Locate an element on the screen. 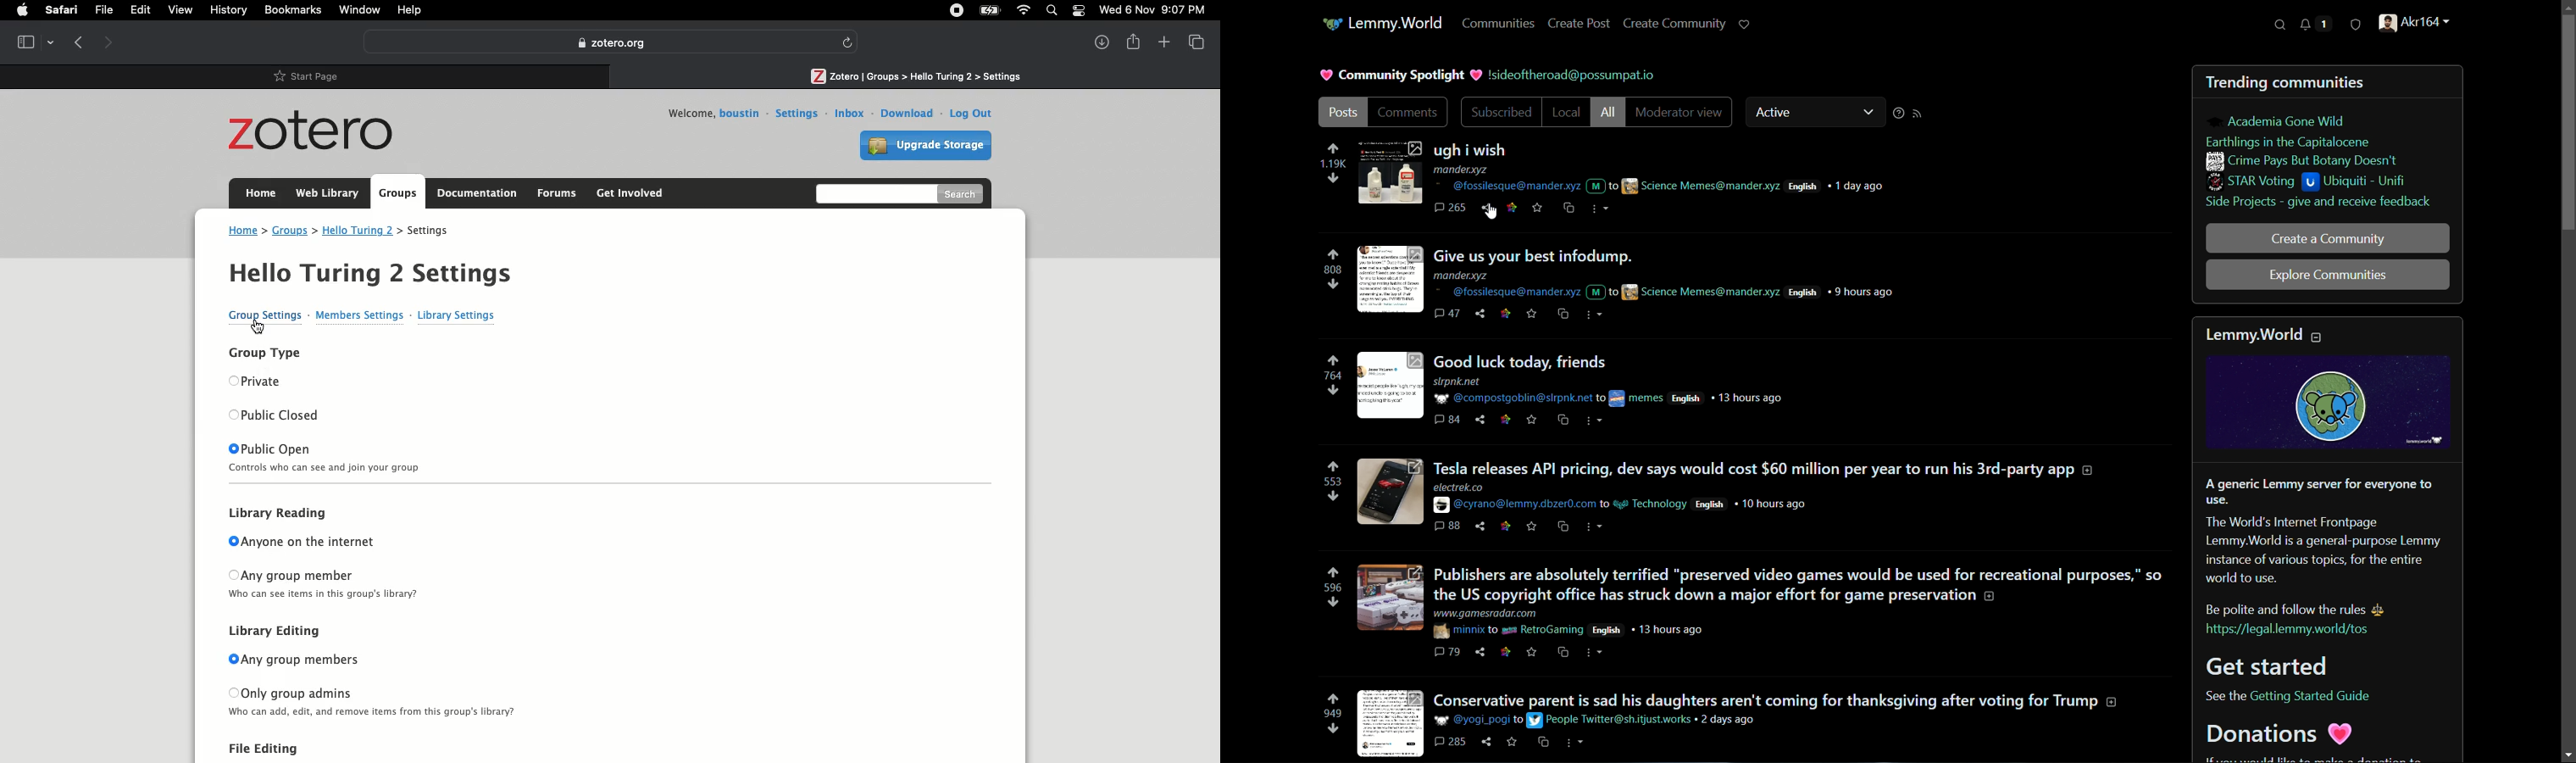  Upgrade storage is located at coordinates (929, 148).